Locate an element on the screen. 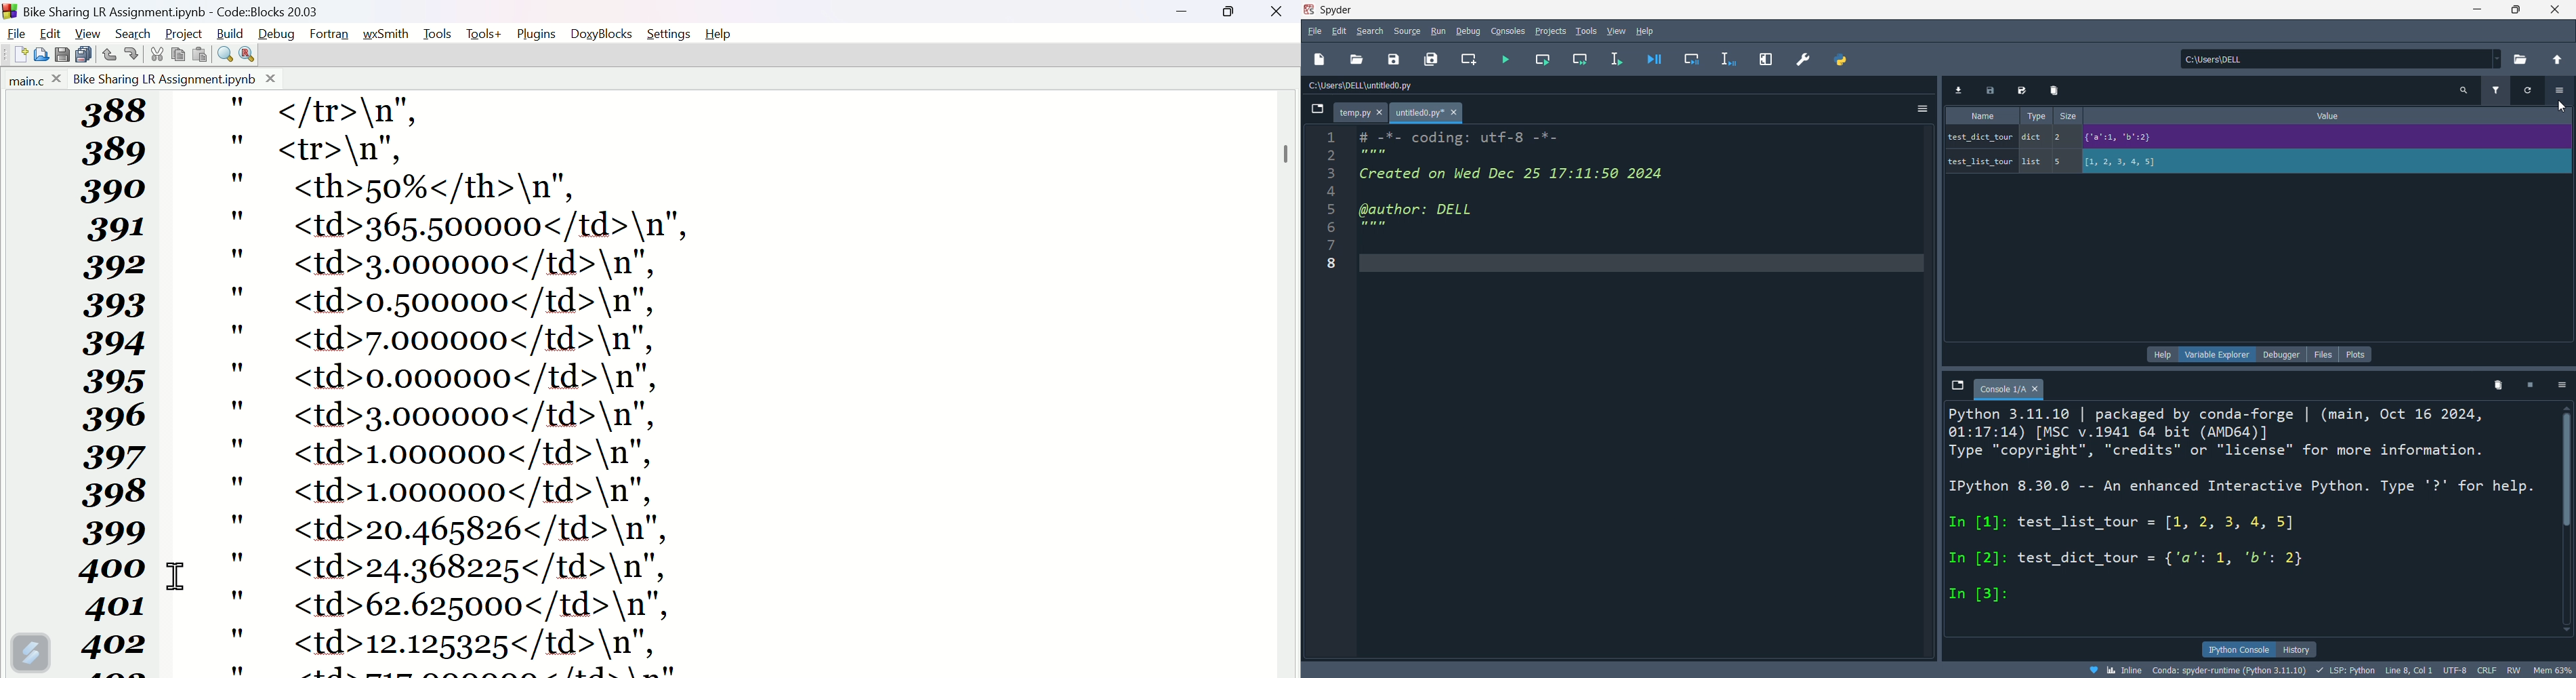  maximize is located at coordinates (2518, 11).